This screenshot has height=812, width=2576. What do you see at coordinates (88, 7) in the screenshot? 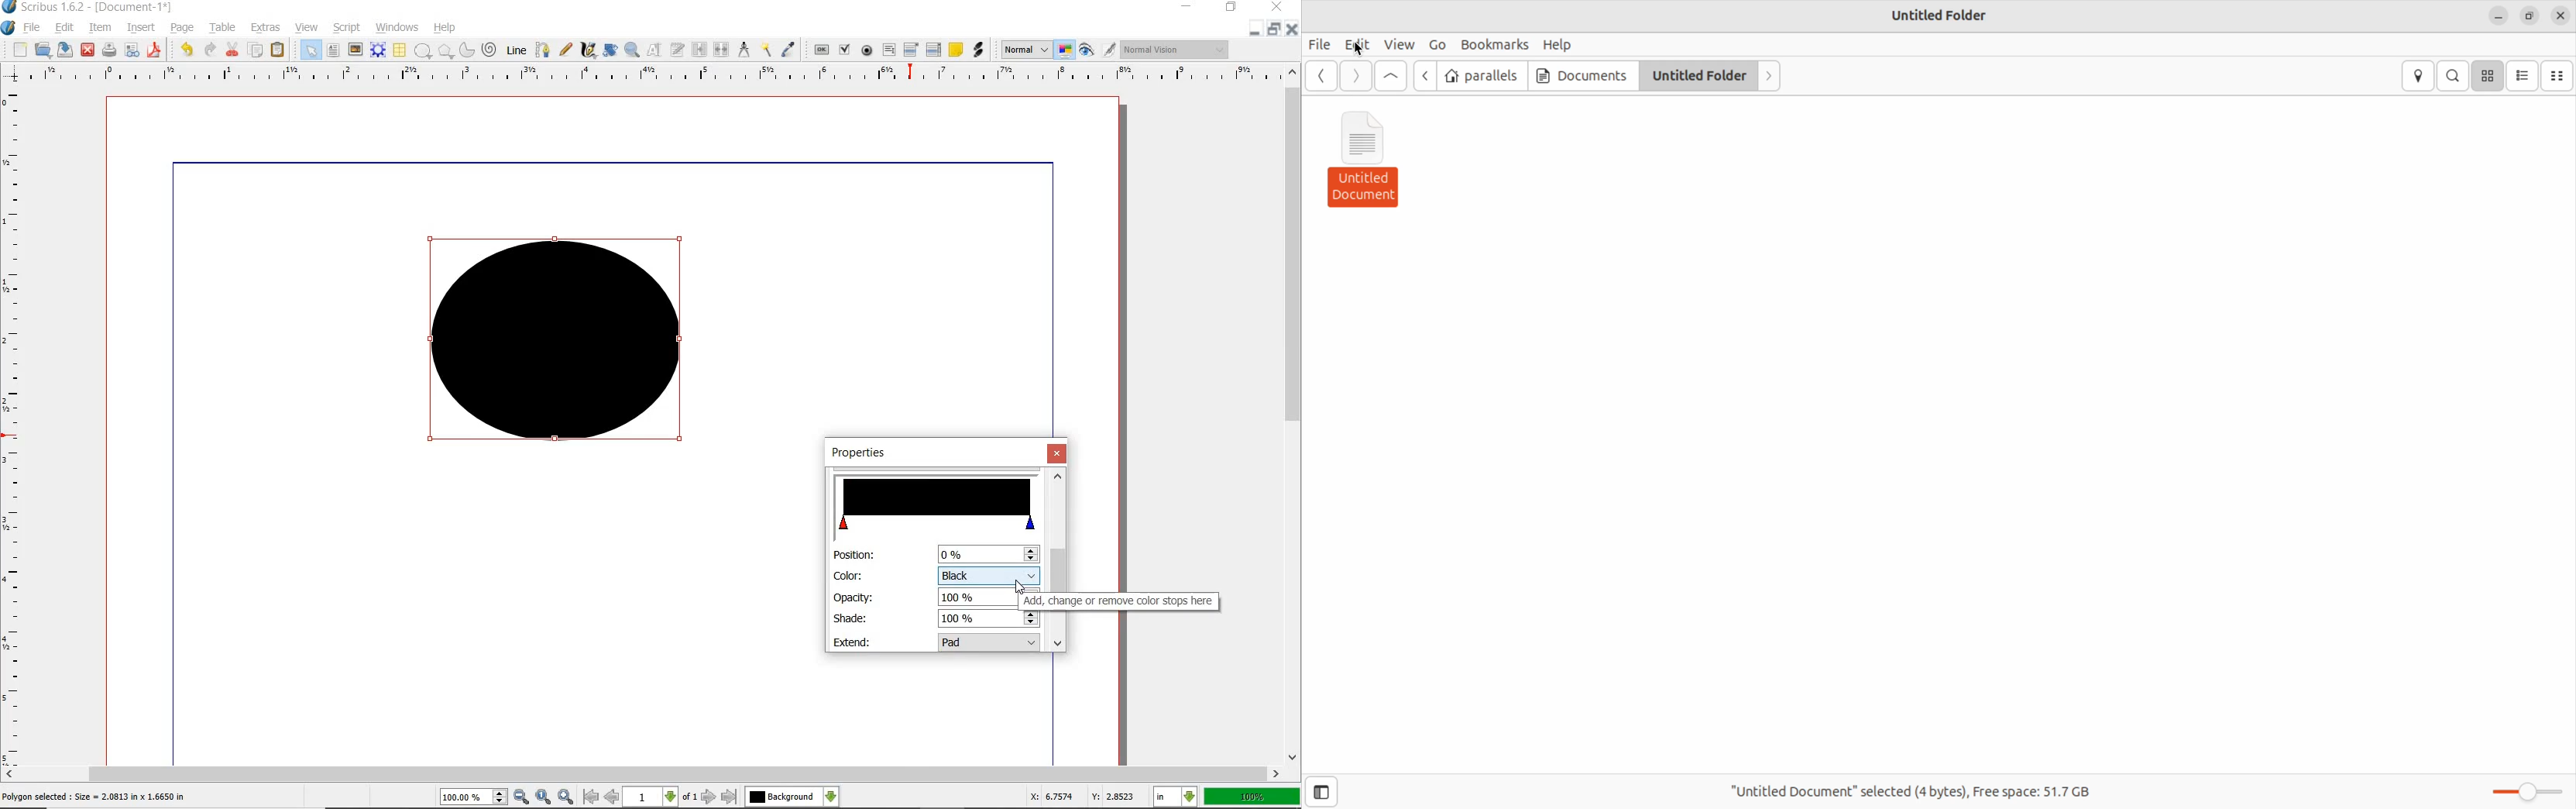
I see `SYSTEM NAME` at bounding box center [88, 7].